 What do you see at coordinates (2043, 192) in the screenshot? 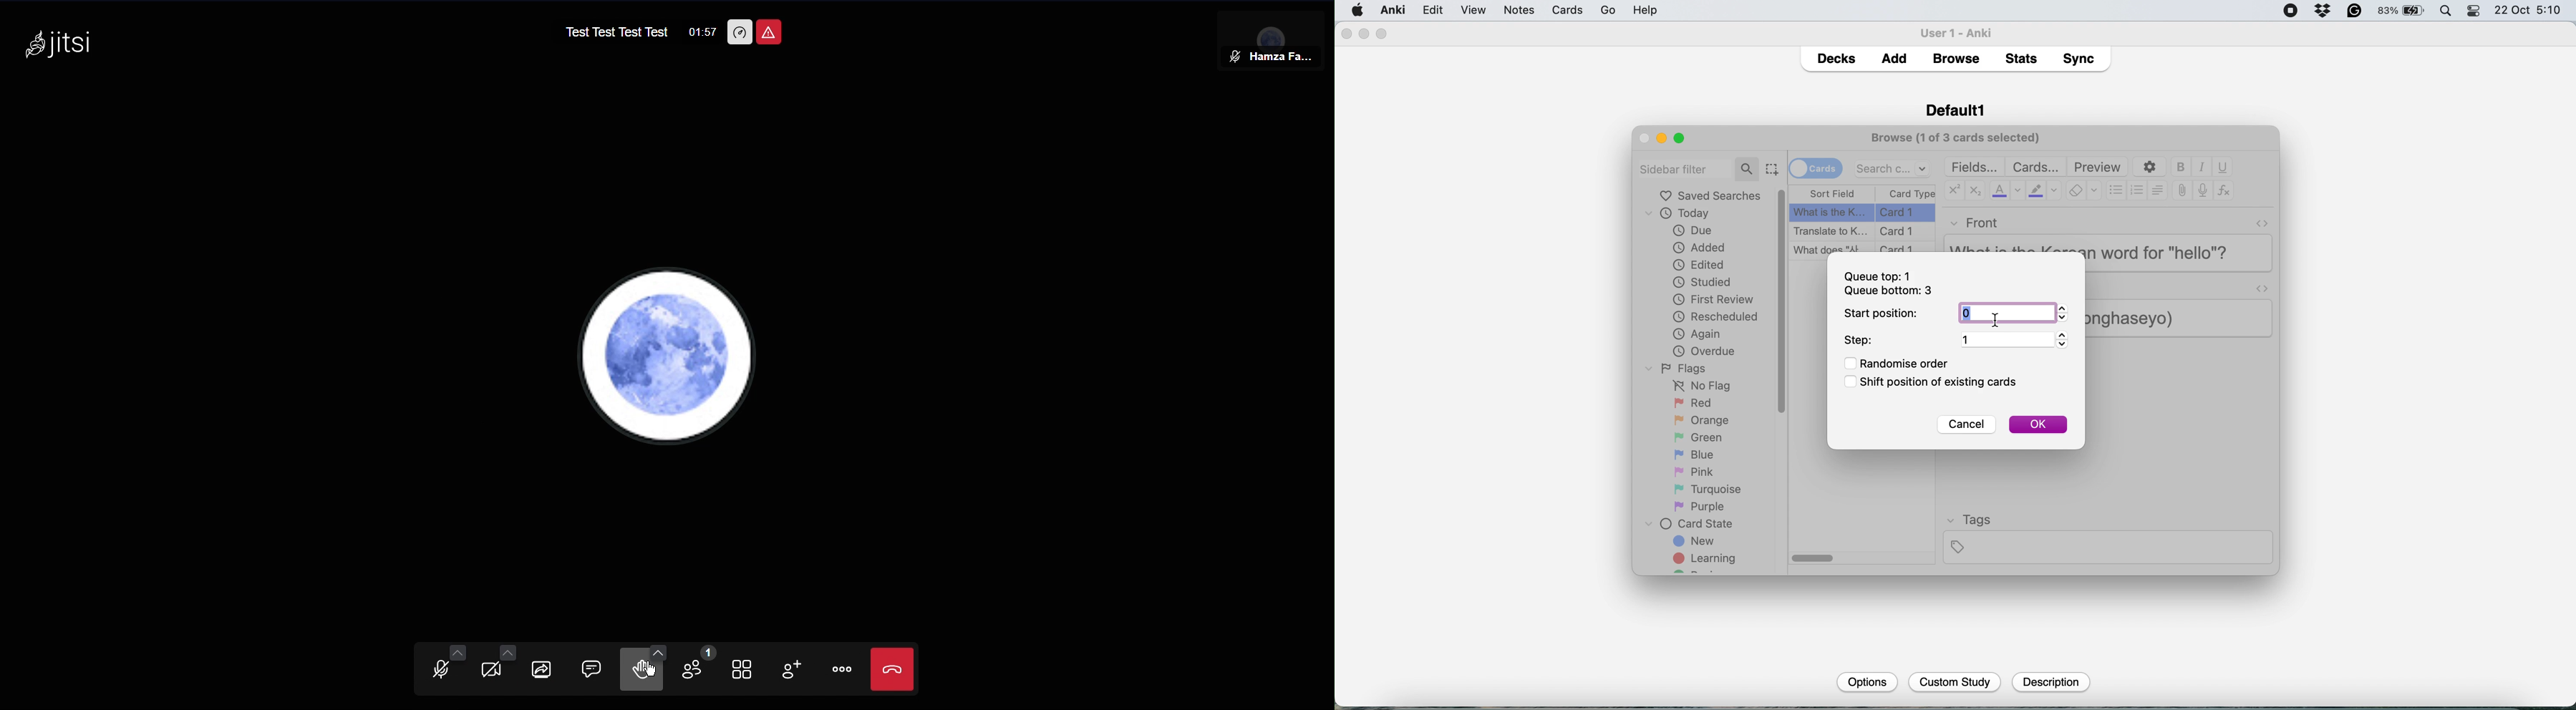
I see `highlight color` at bounding box center [2043, 192].